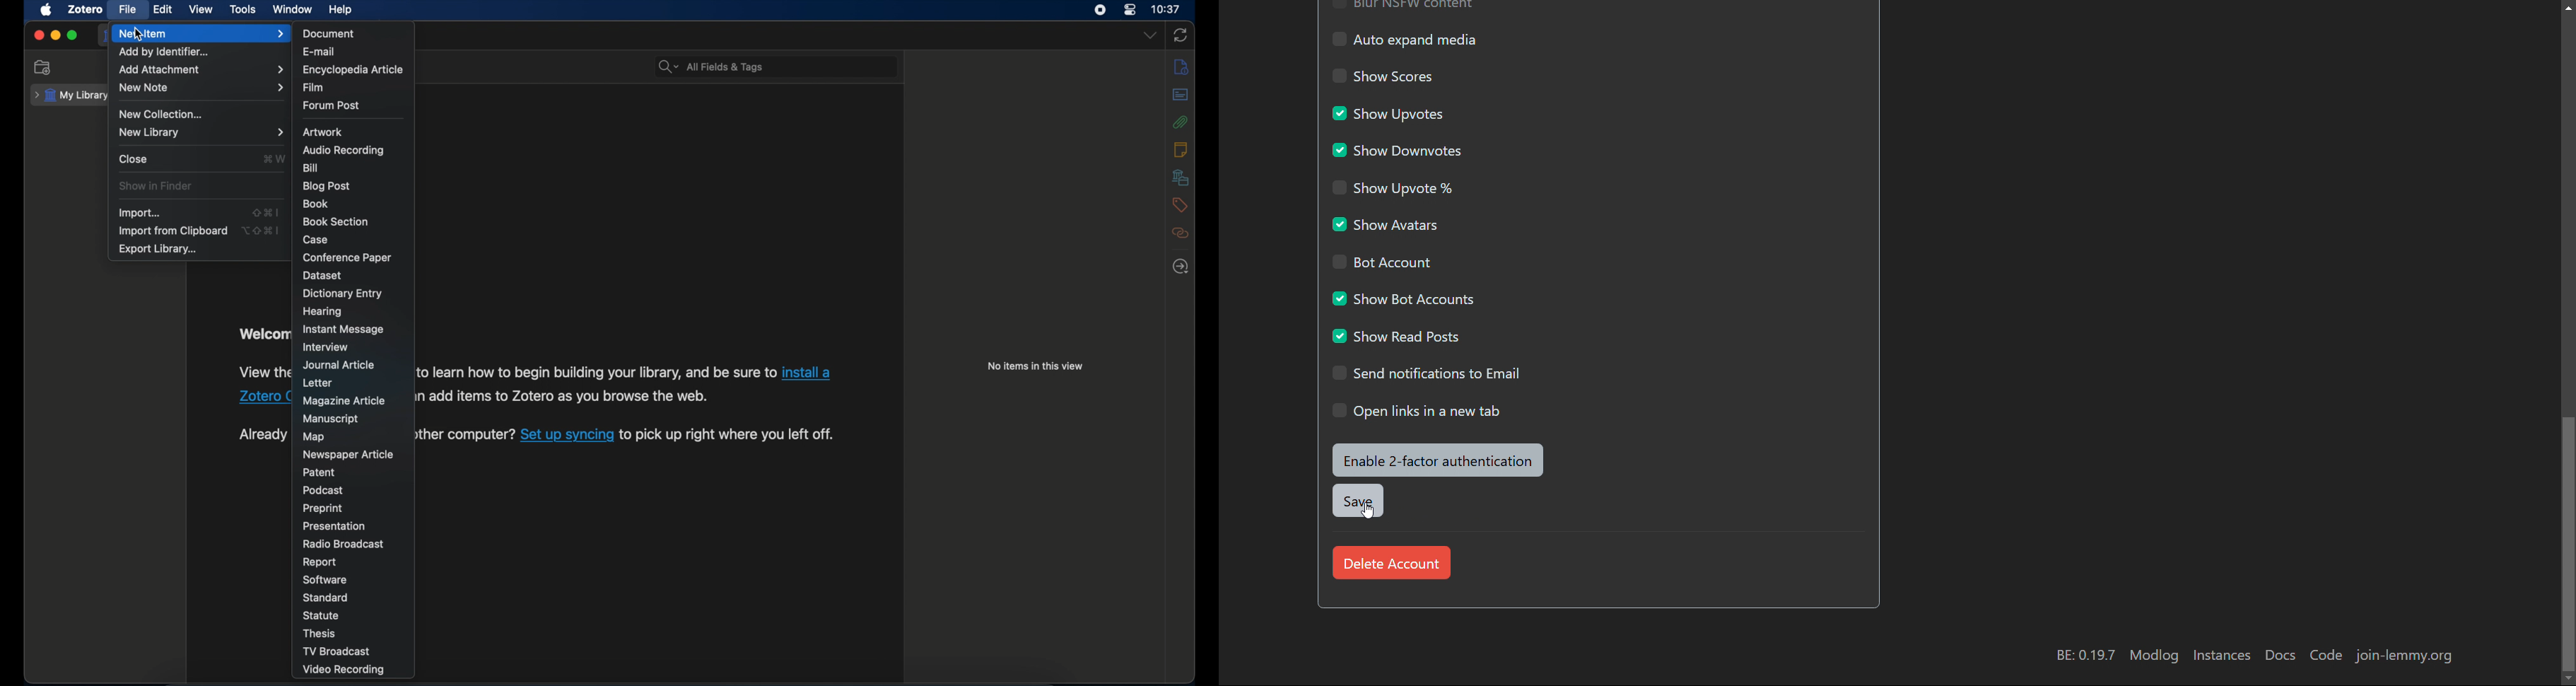 This screenshot has height=700, width=2576. What do you see at coordinates (156, 186) in the screenshot?
I see `show in finder` at bounding box center [156, 186].